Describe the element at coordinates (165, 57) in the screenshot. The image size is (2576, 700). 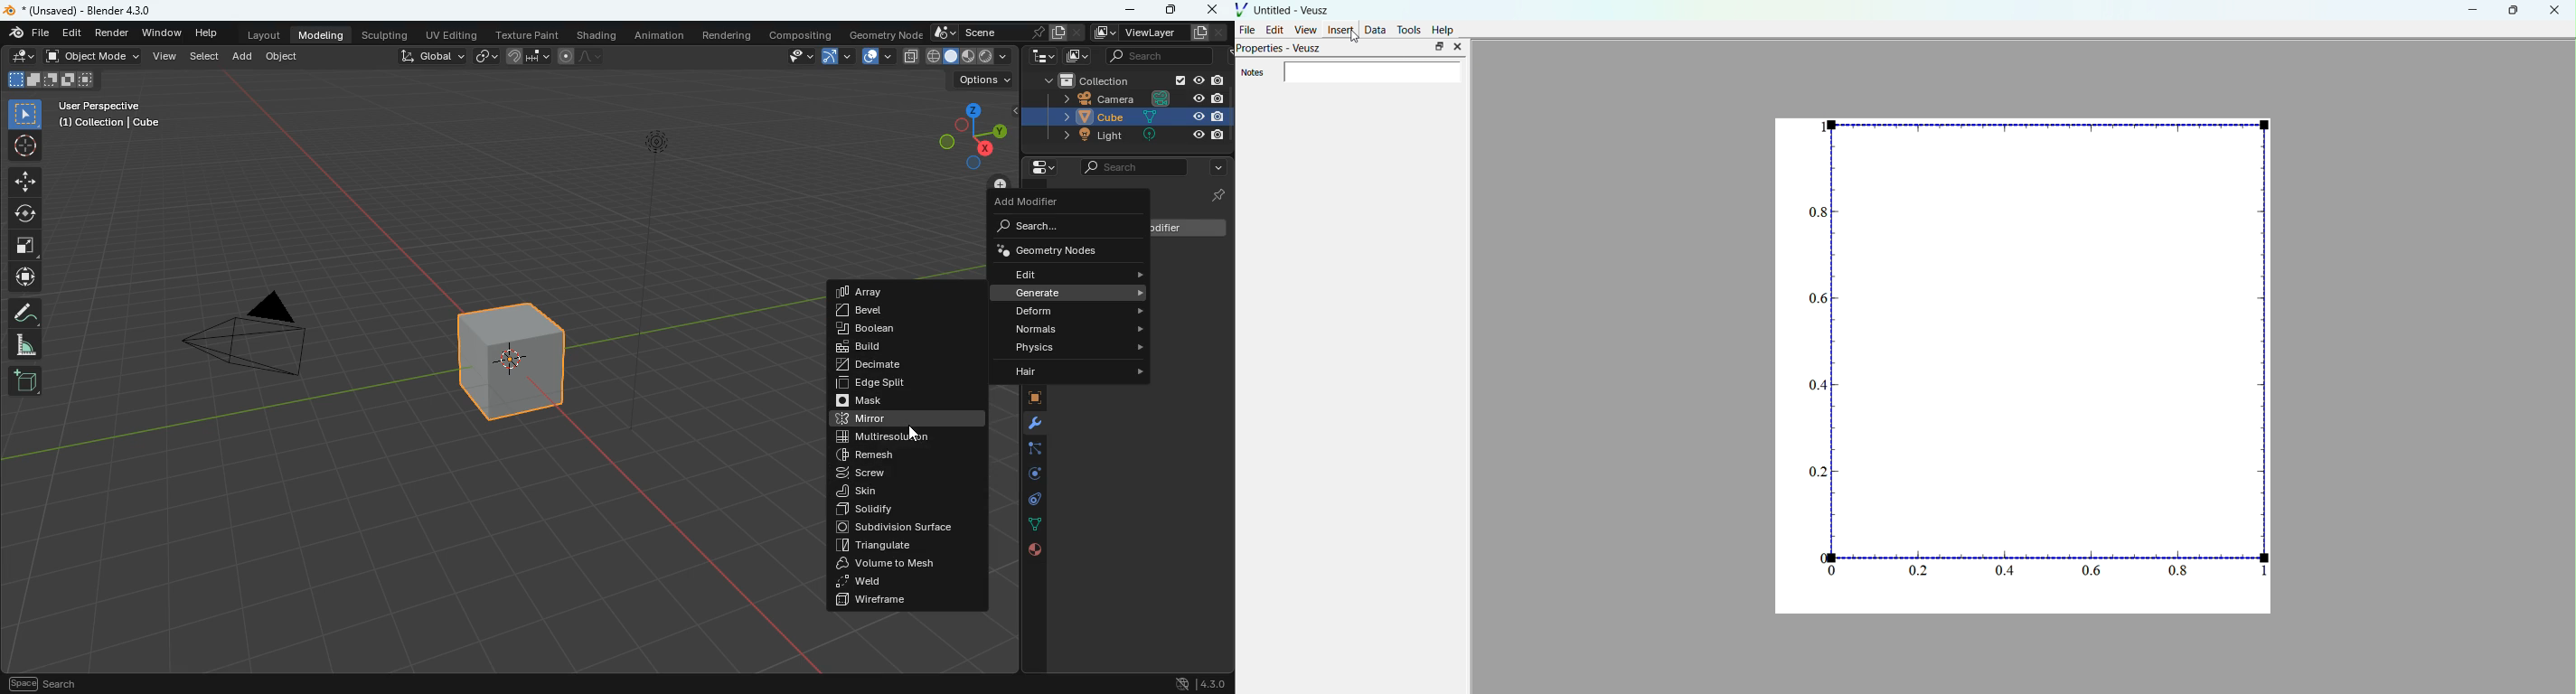
I see `view` at that location.